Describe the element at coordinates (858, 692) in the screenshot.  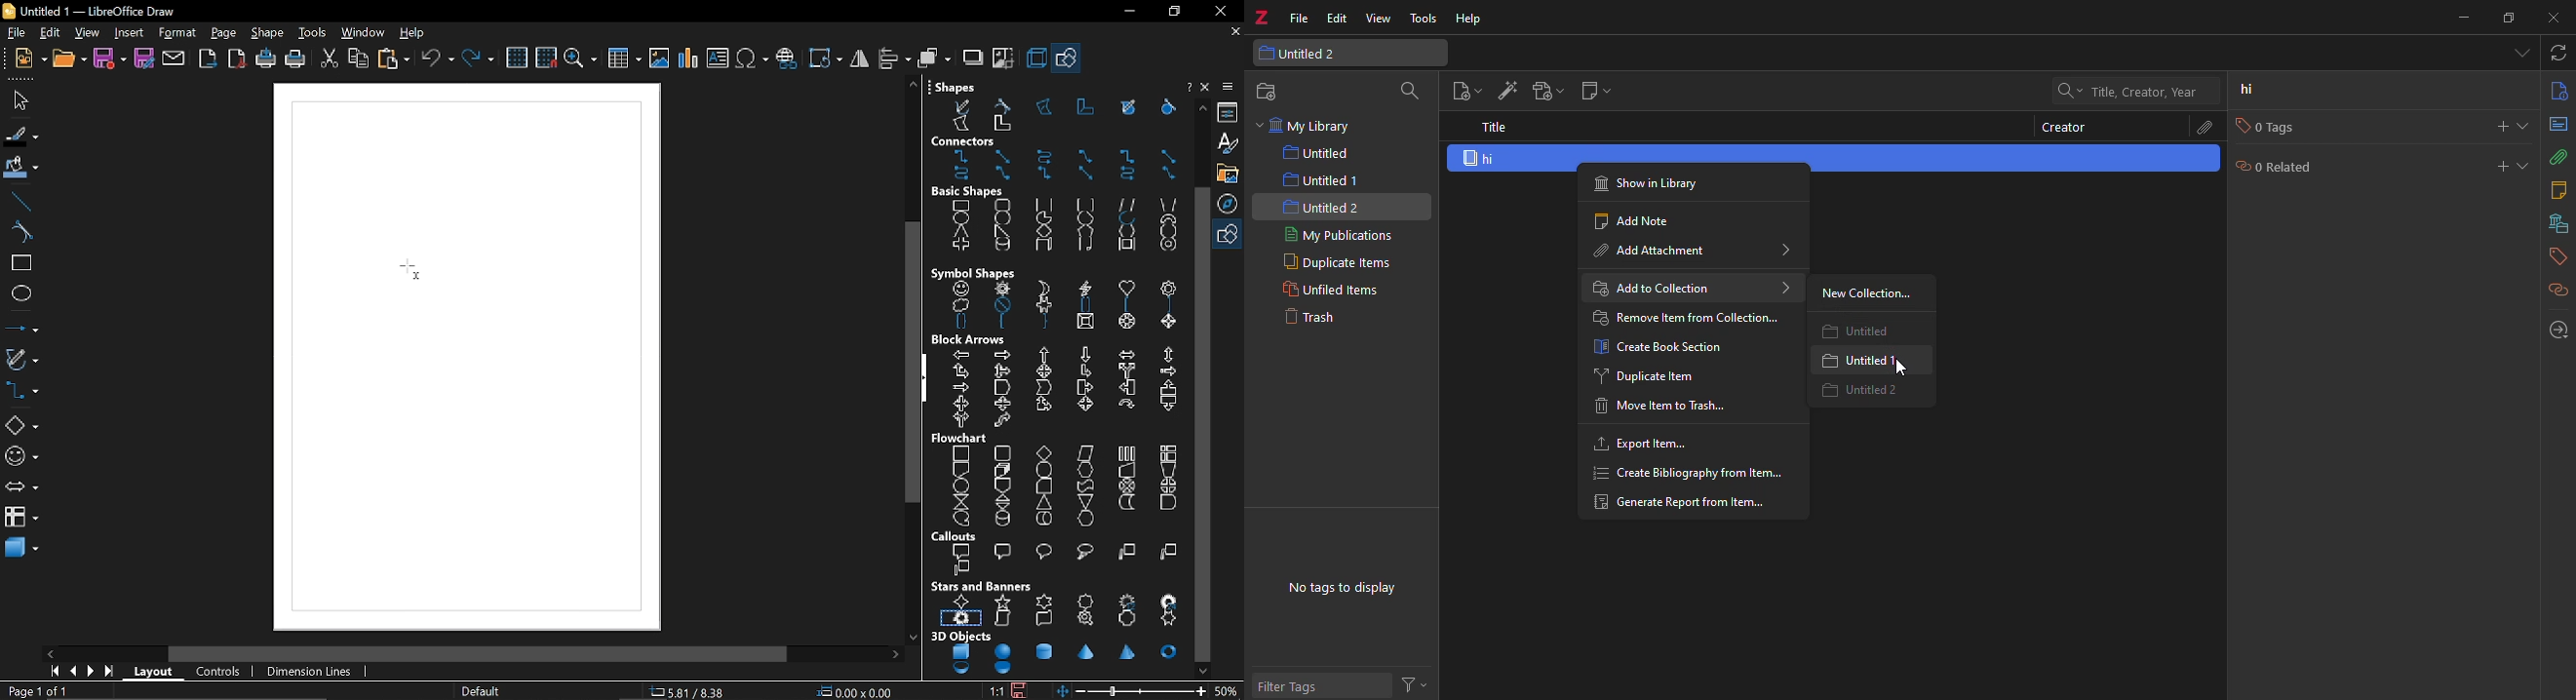
I see `location` at that location.